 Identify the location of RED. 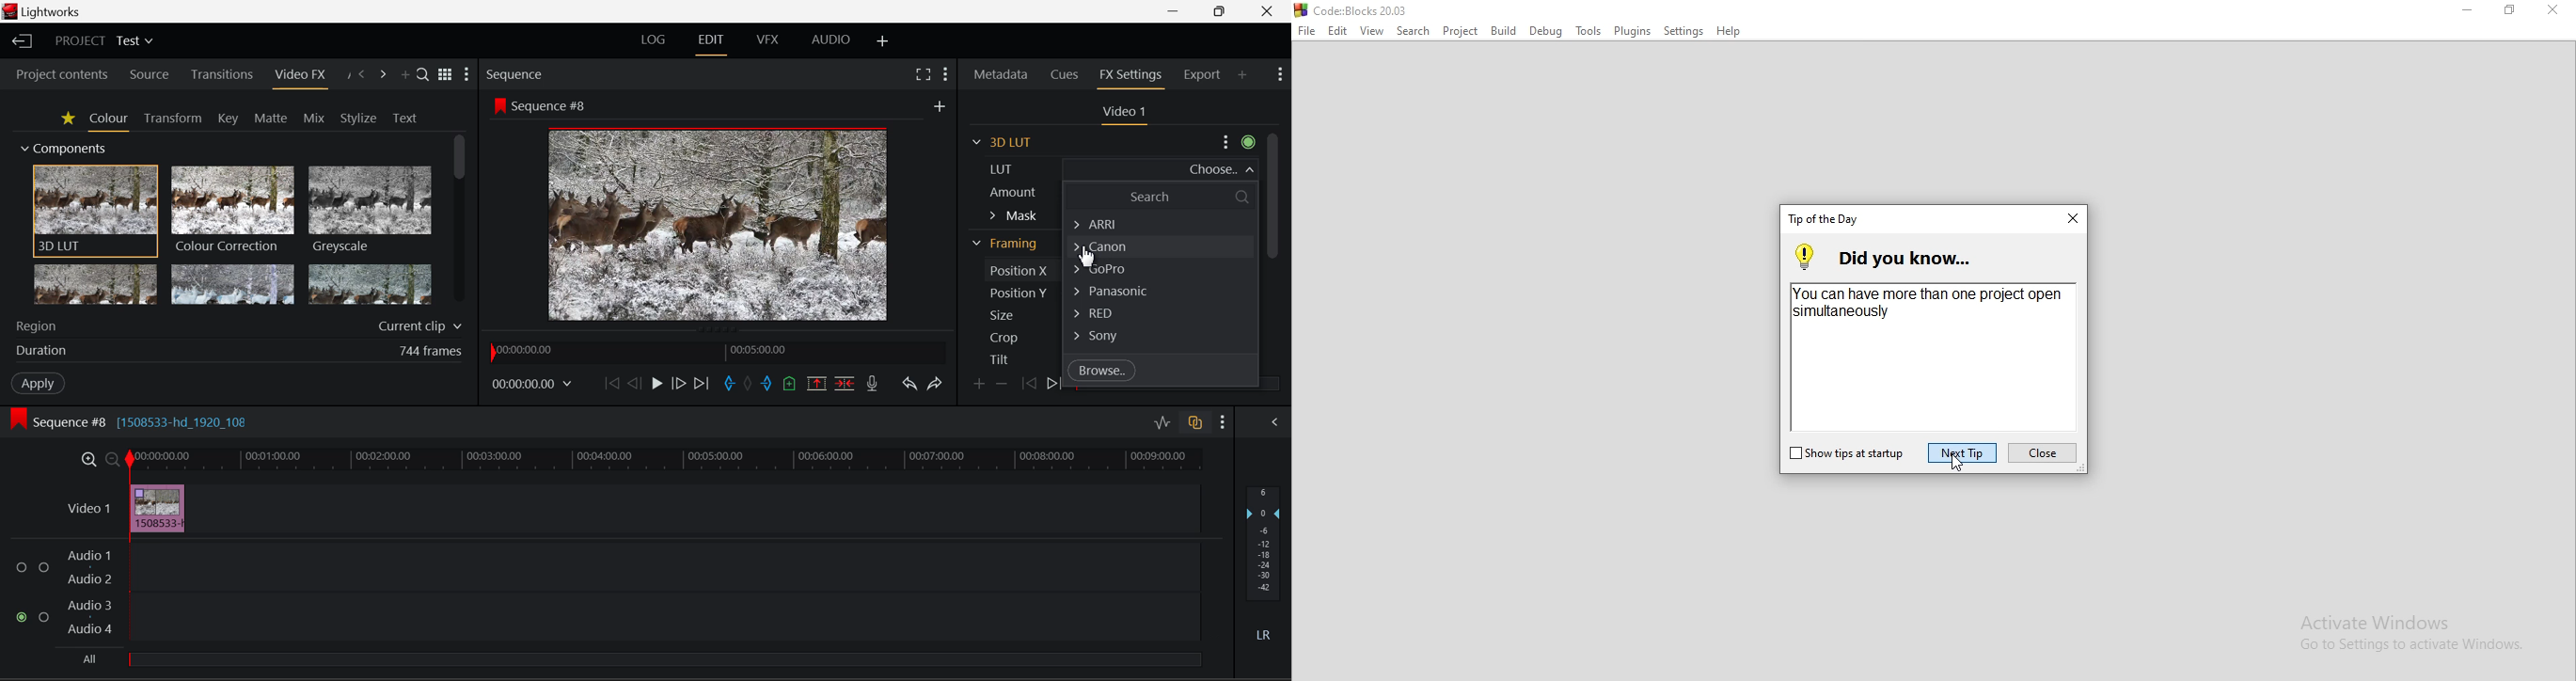
(1136, 312).